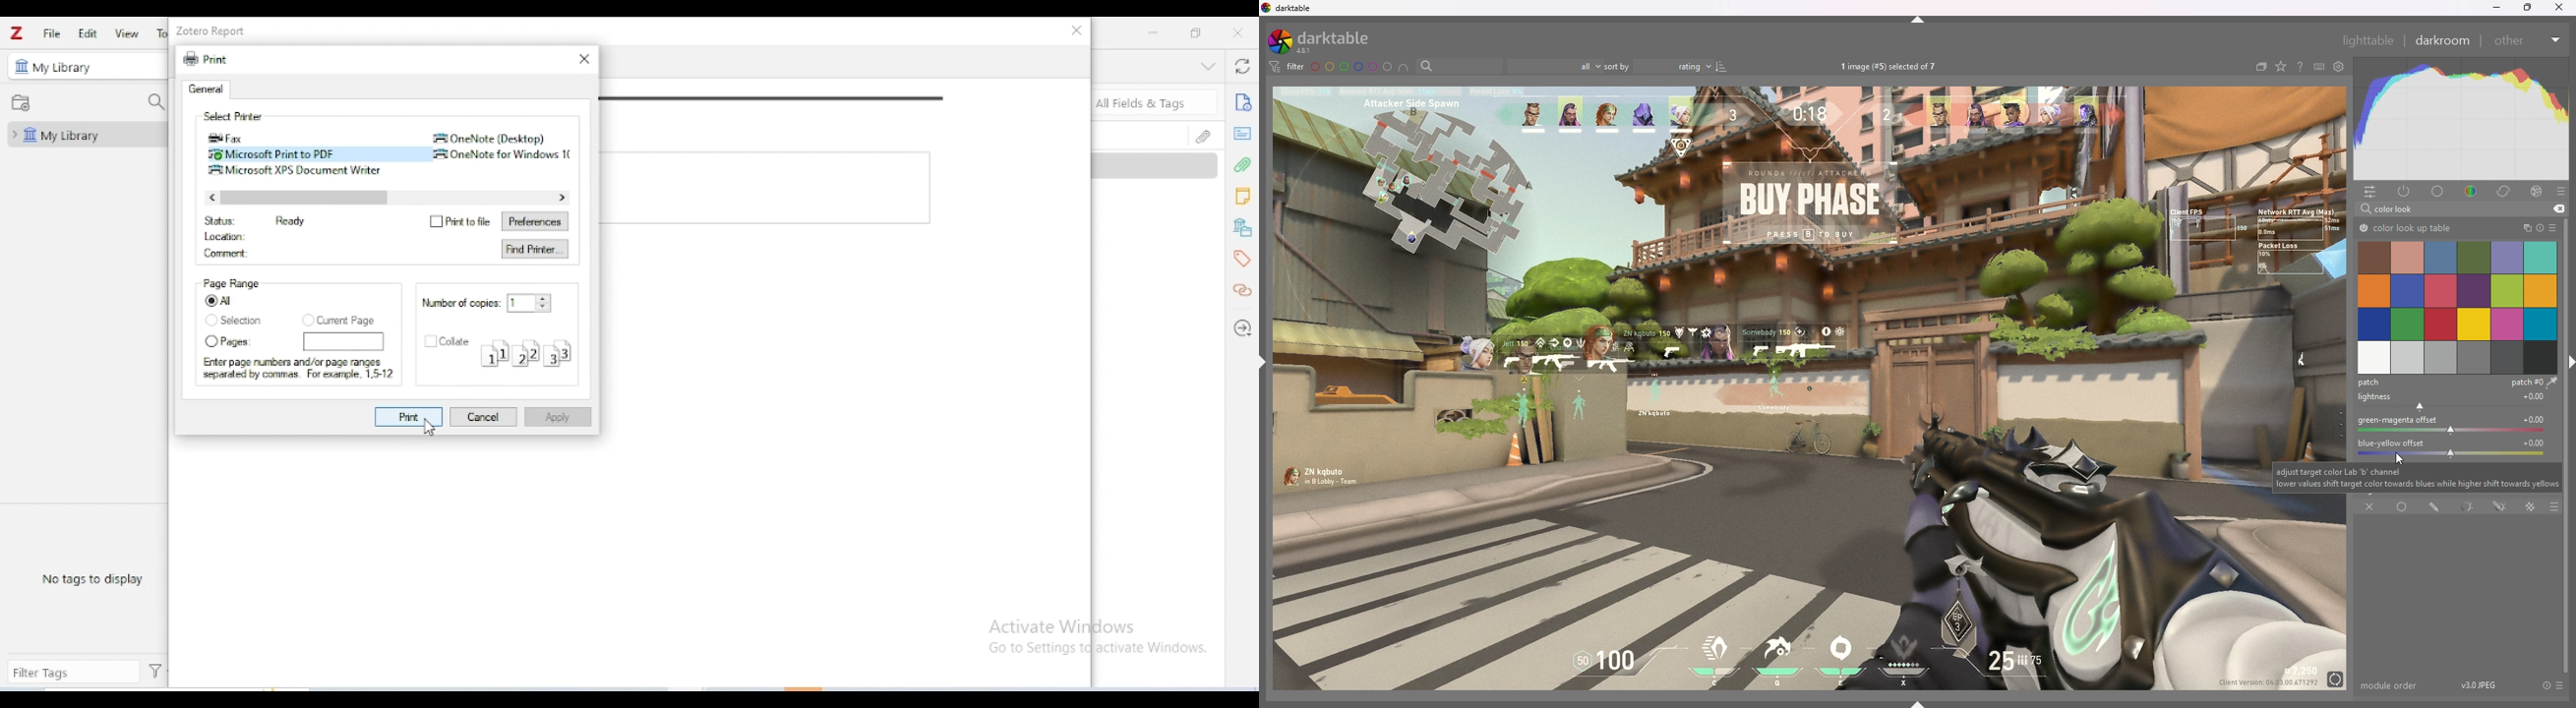 The width and height of the screenshot is (2576, 728). What do you see at coordinates (258, 220) in the screenshot?
I see `status Ready` at bounding box center [258, 220].